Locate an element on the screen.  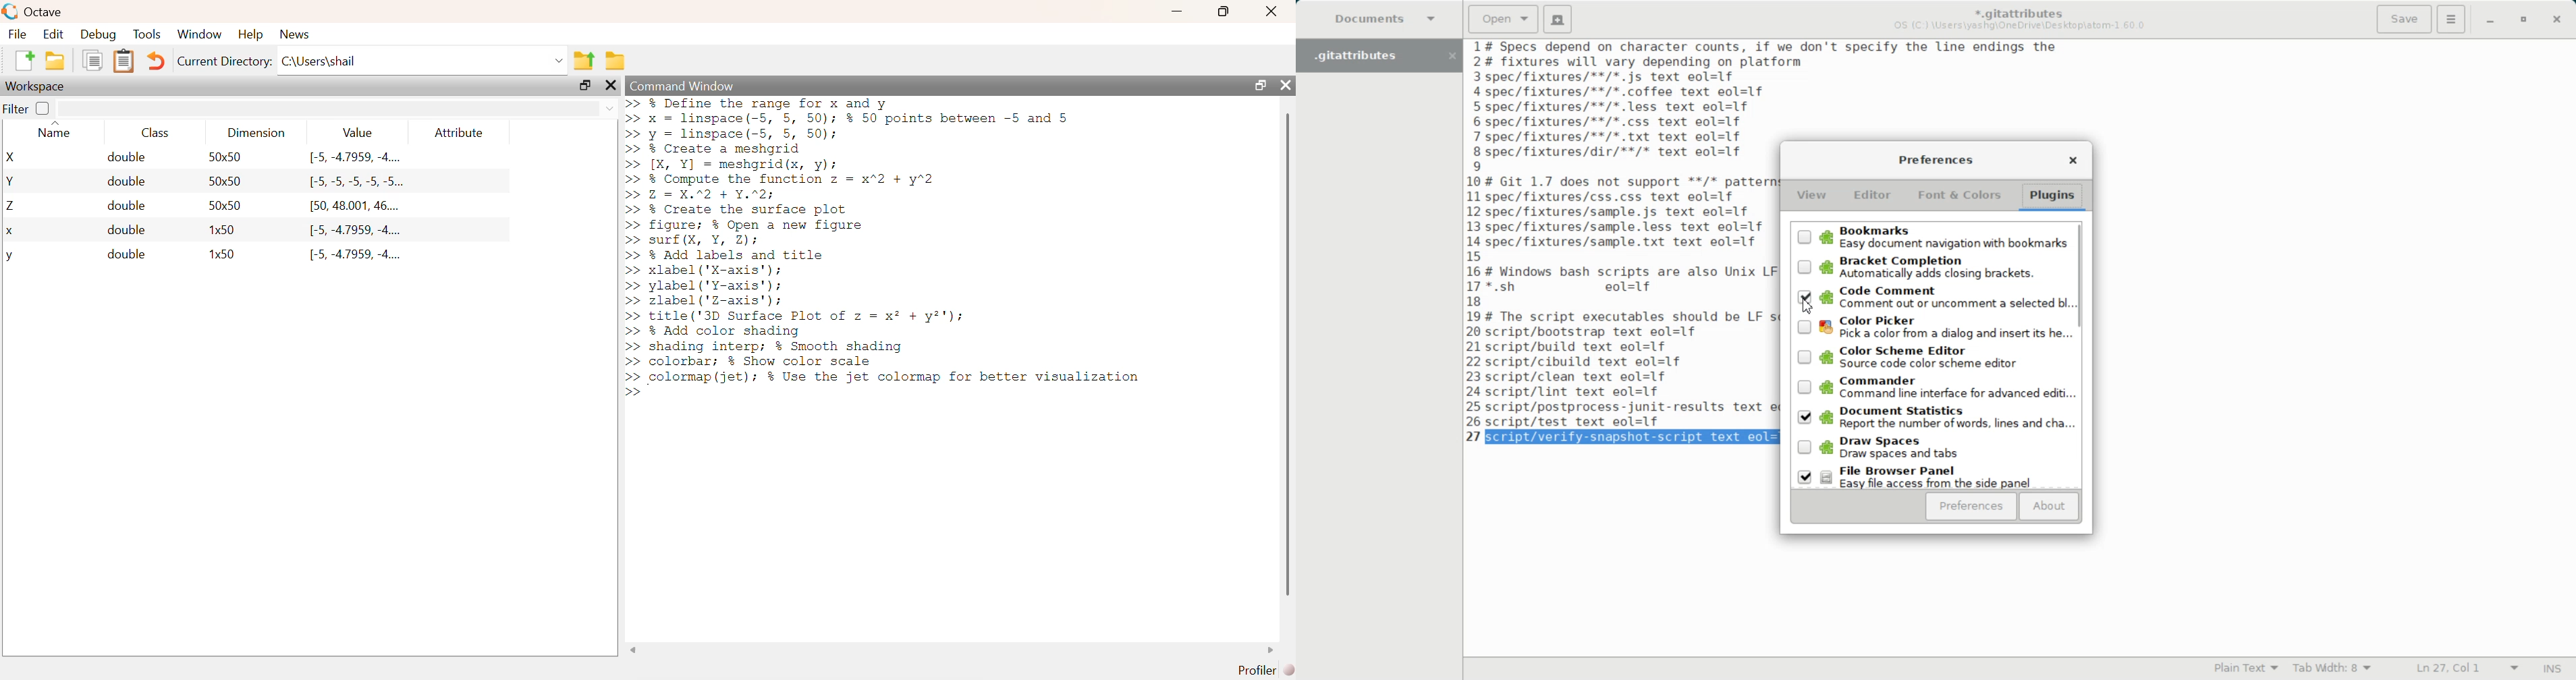
Clipboard is located at coordinates (123, 62).